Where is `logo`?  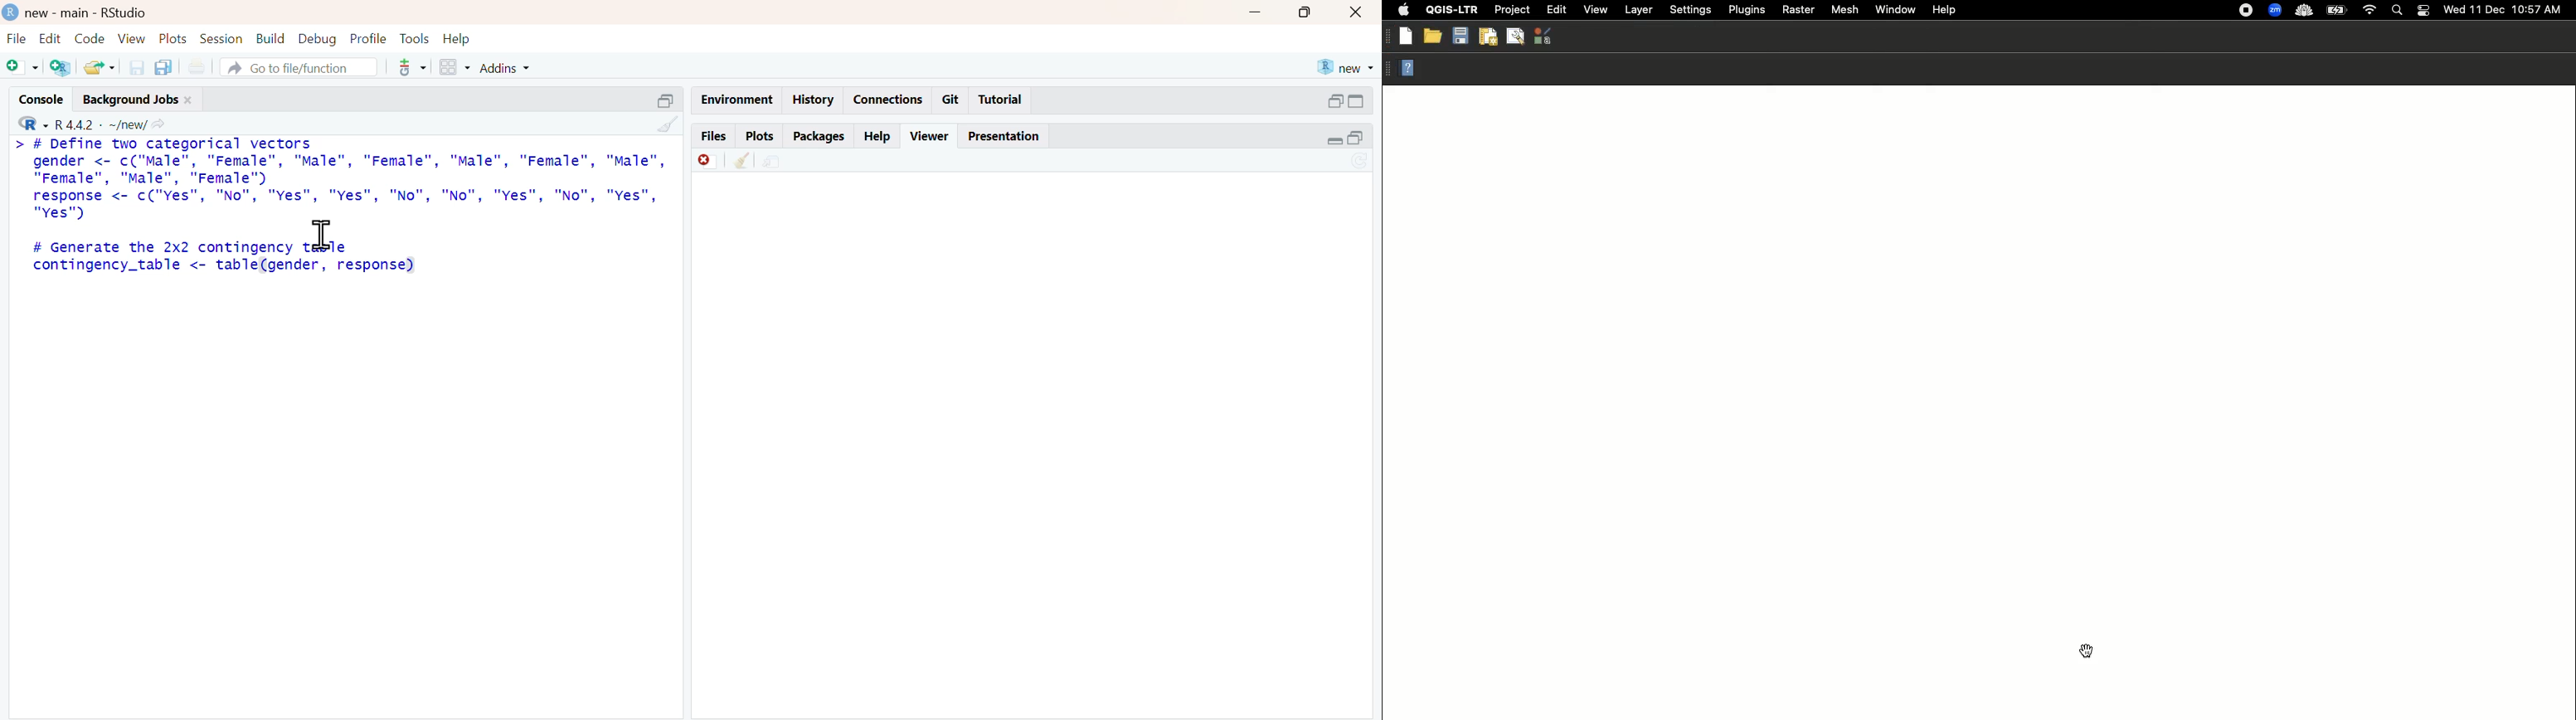 logo is located at coordinates (12, 12).